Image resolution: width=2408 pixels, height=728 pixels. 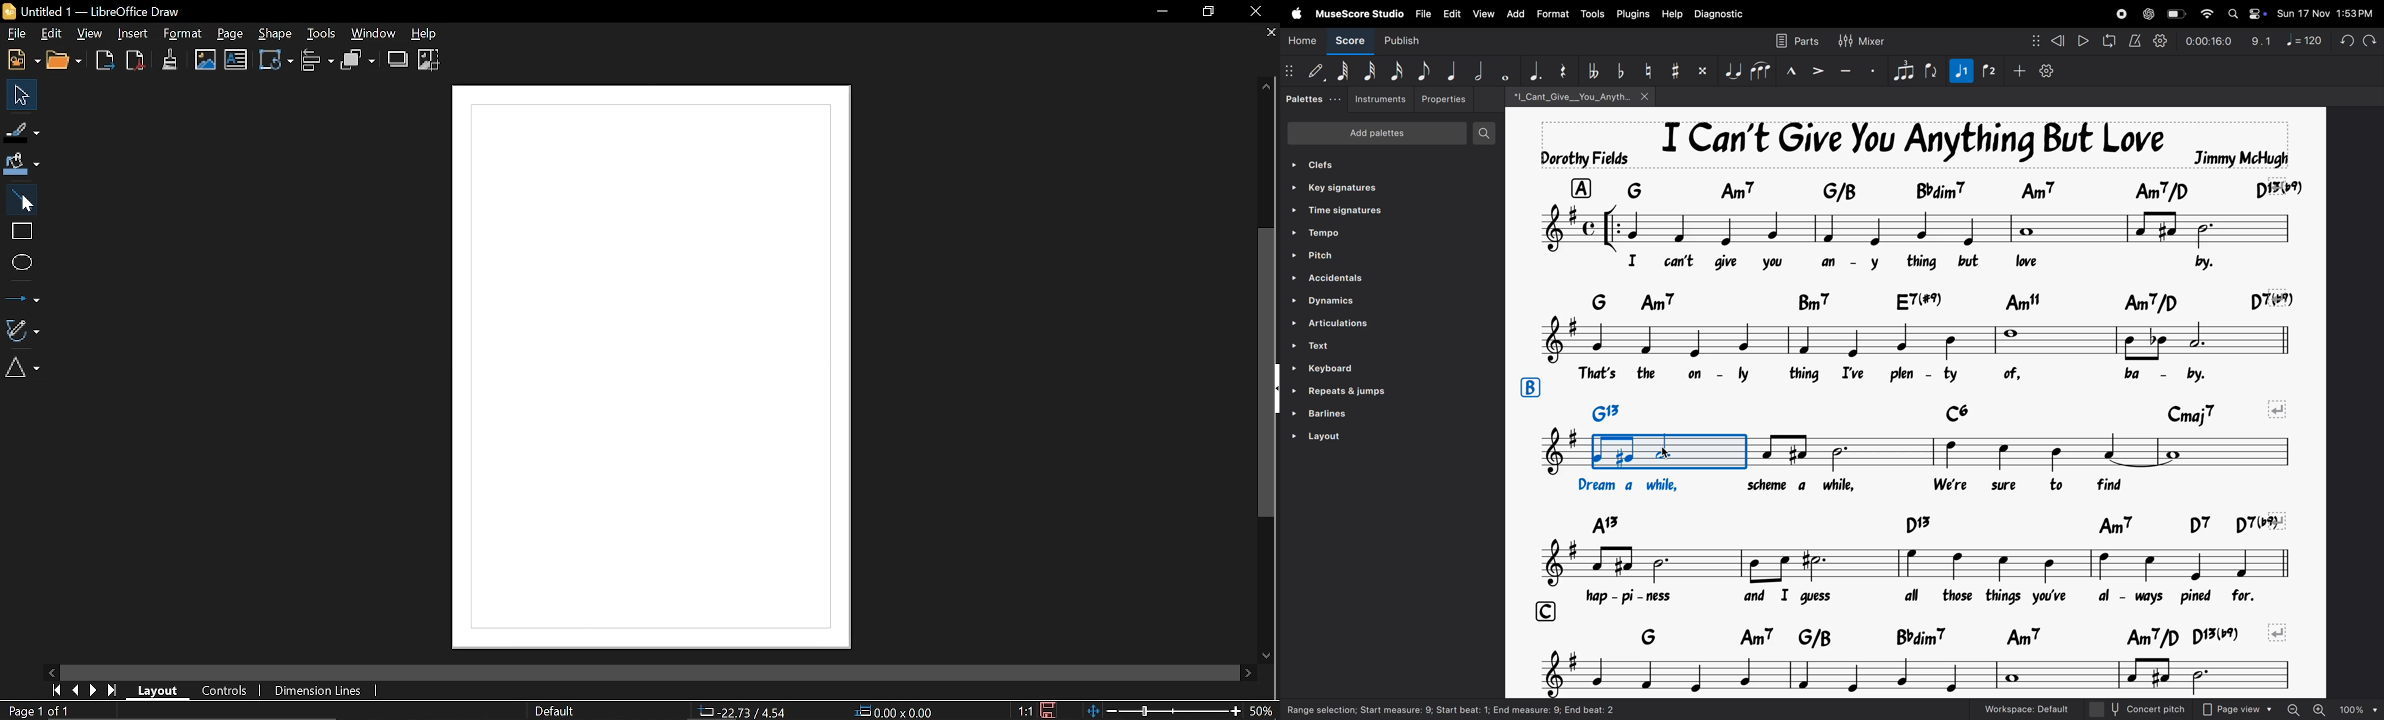 What do you see at coordinates (236, 61) in the screenshot?
I see `Insert text` at bounding box center [236, 61].